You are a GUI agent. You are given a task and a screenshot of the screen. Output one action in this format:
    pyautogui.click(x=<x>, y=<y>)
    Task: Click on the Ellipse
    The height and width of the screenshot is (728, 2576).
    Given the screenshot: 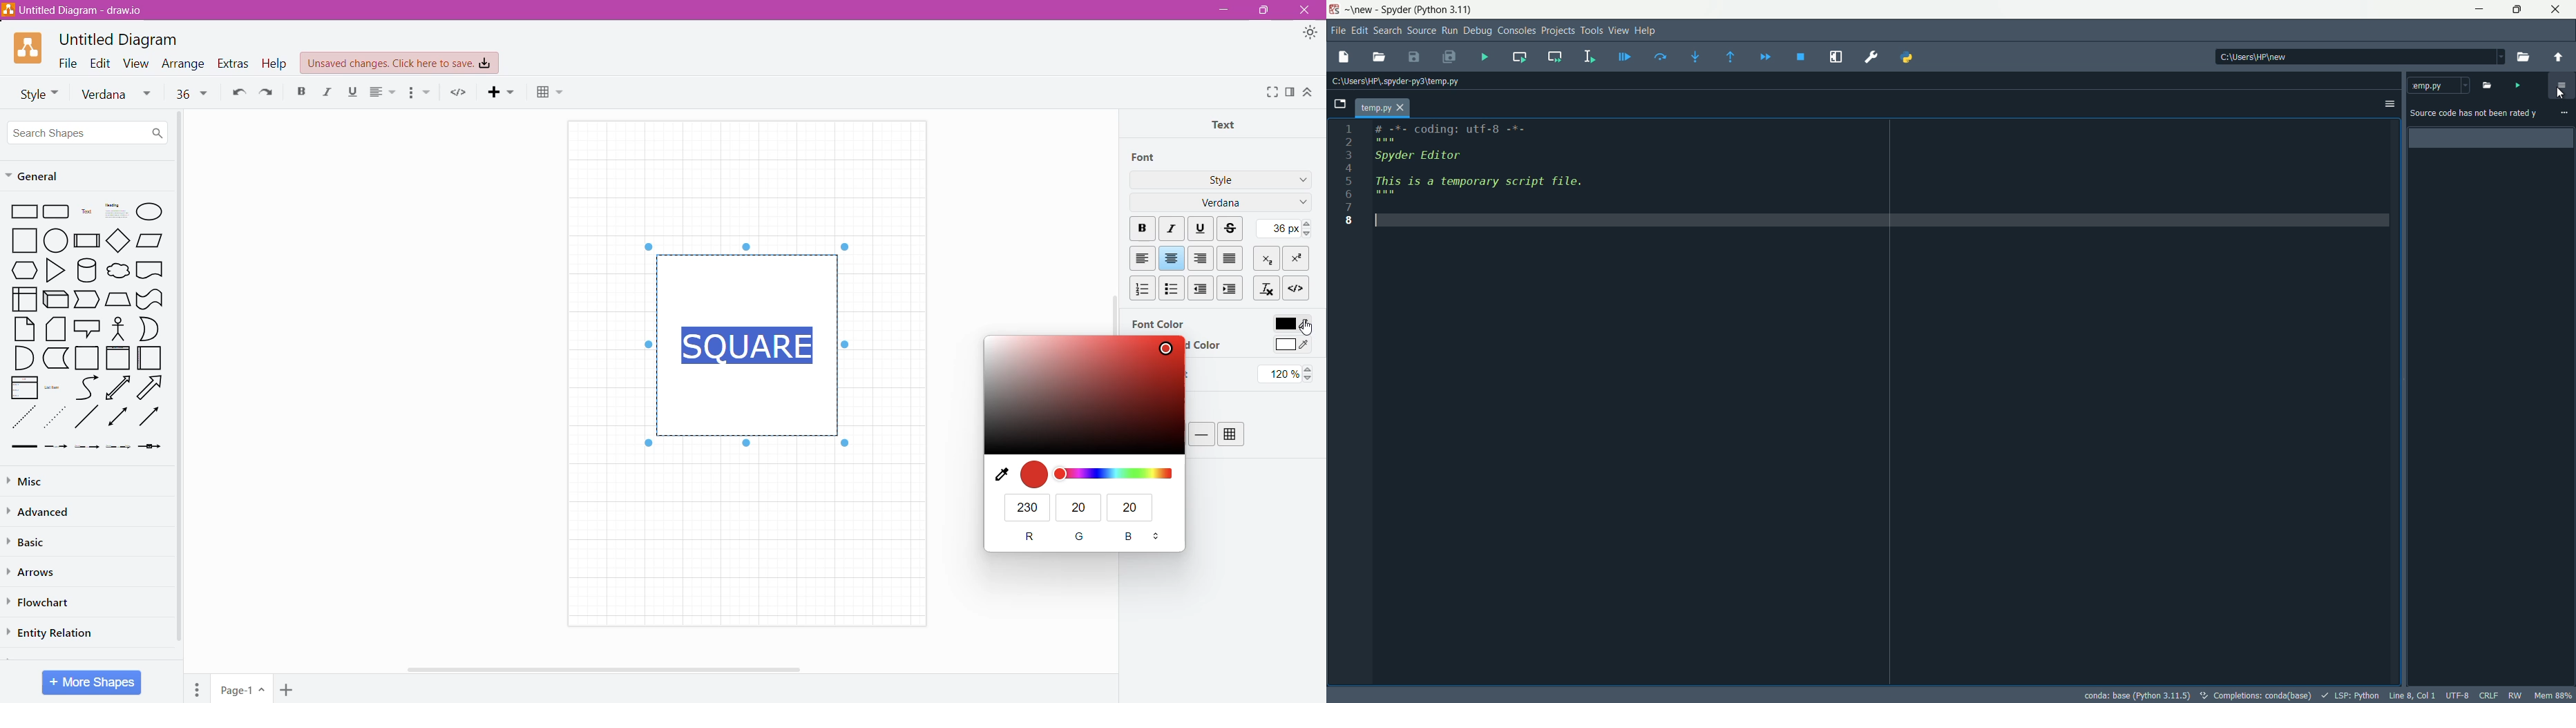 What is the action you would take?
    pyautogui.click(x=149, y=213)
    